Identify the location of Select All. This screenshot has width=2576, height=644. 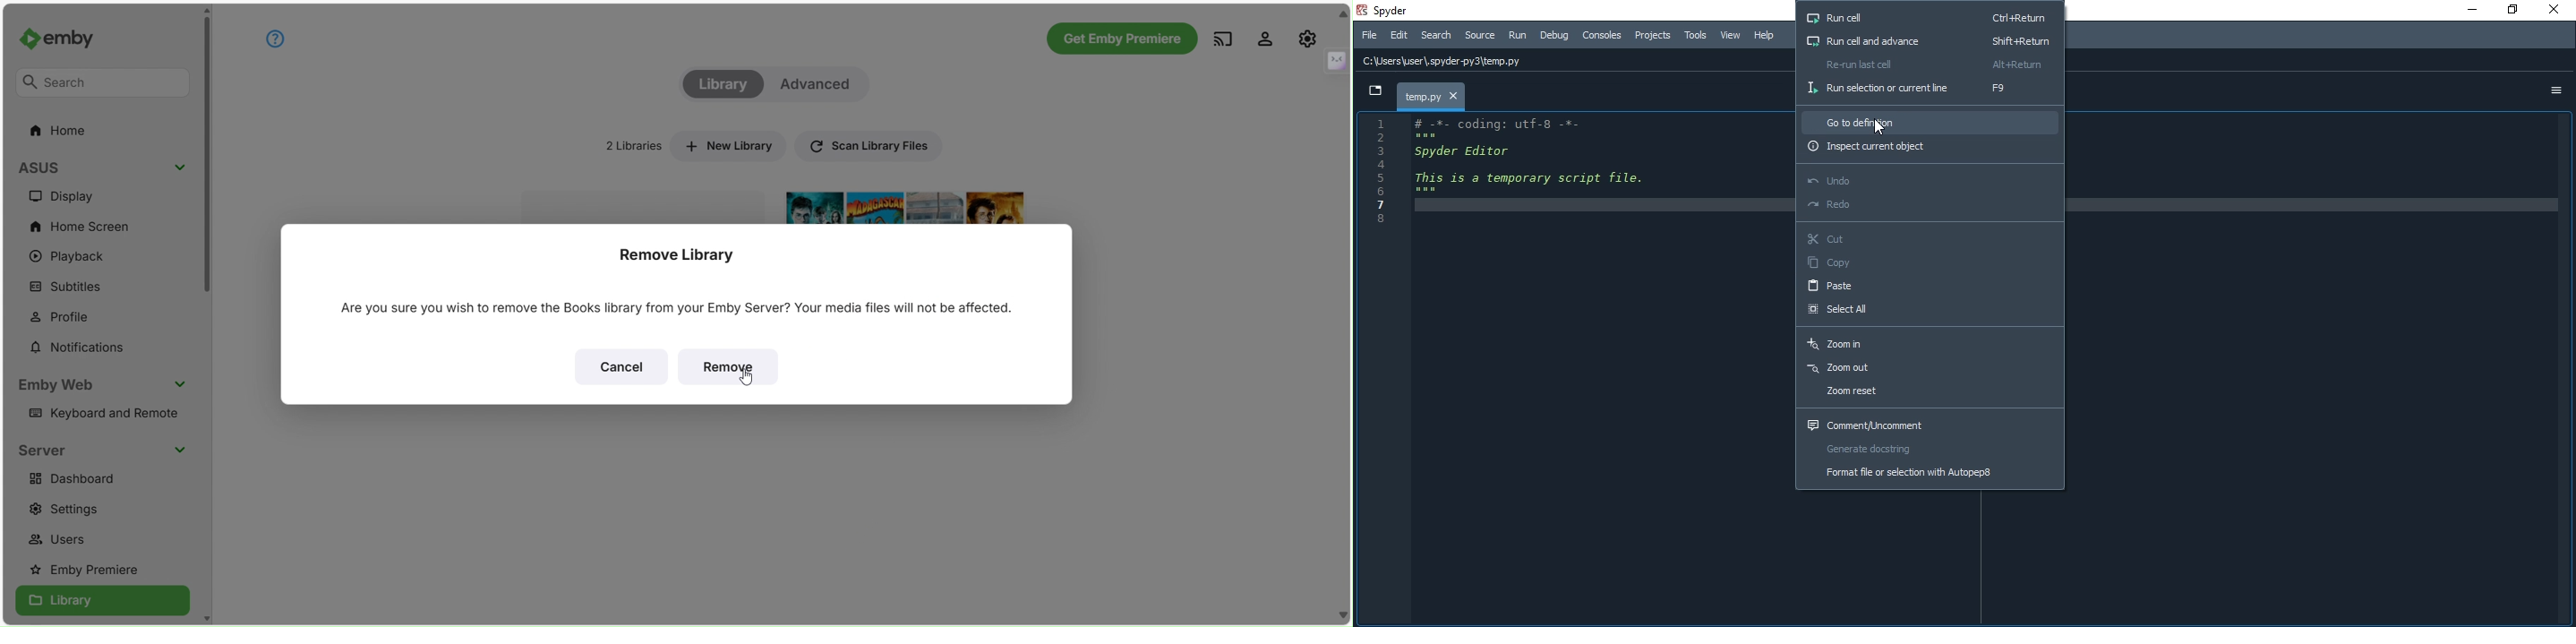
(1930, 311).